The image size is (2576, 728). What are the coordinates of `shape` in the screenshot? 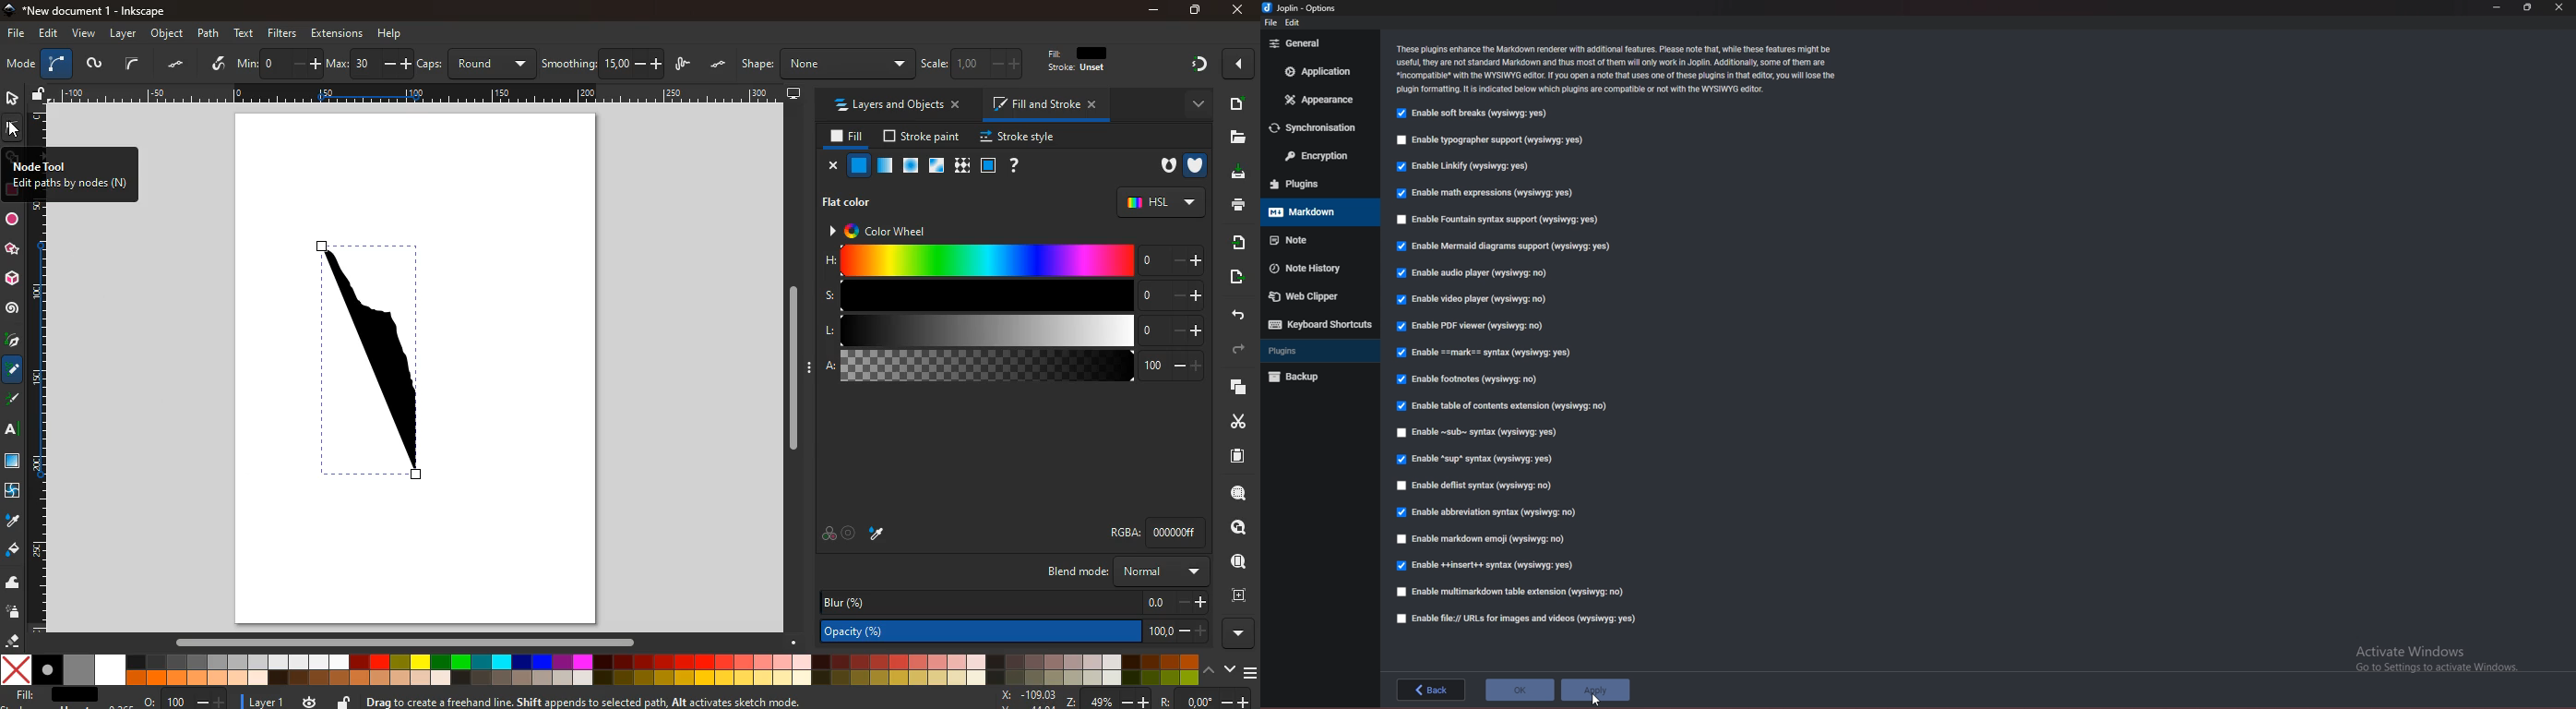 It's located at (827, 63).